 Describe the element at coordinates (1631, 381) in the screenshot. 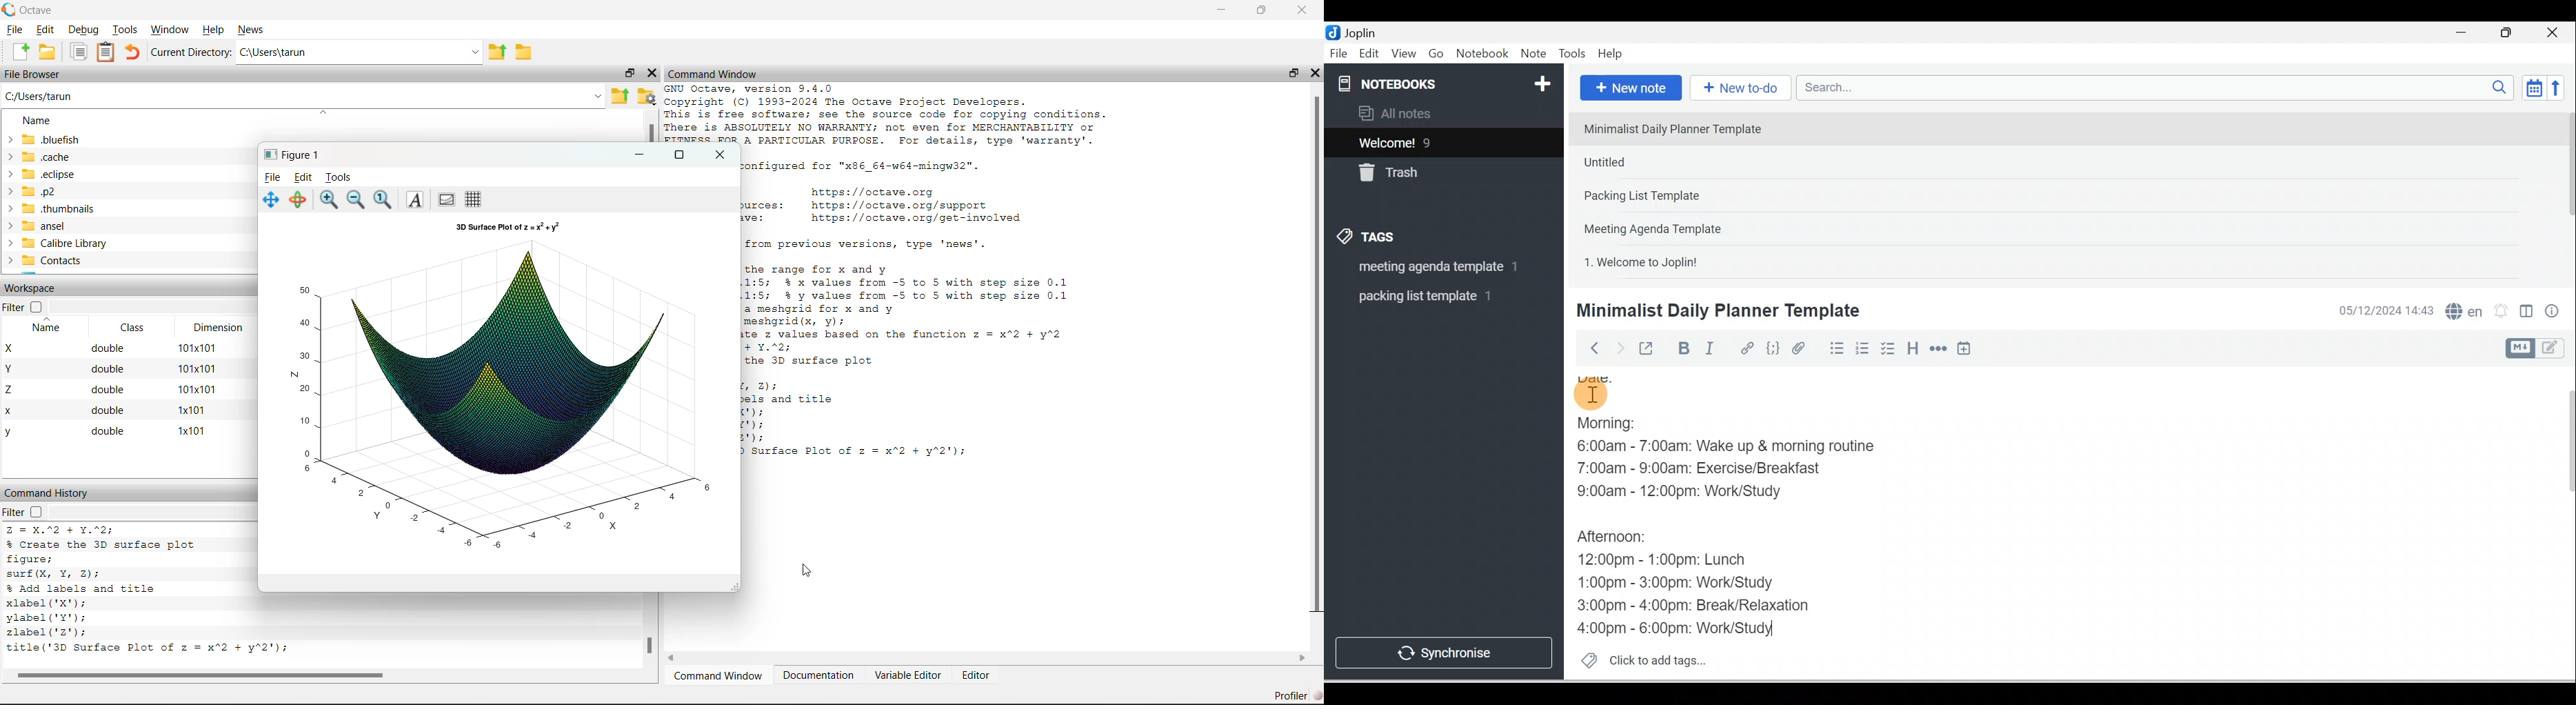

I see `Date:` at that location.